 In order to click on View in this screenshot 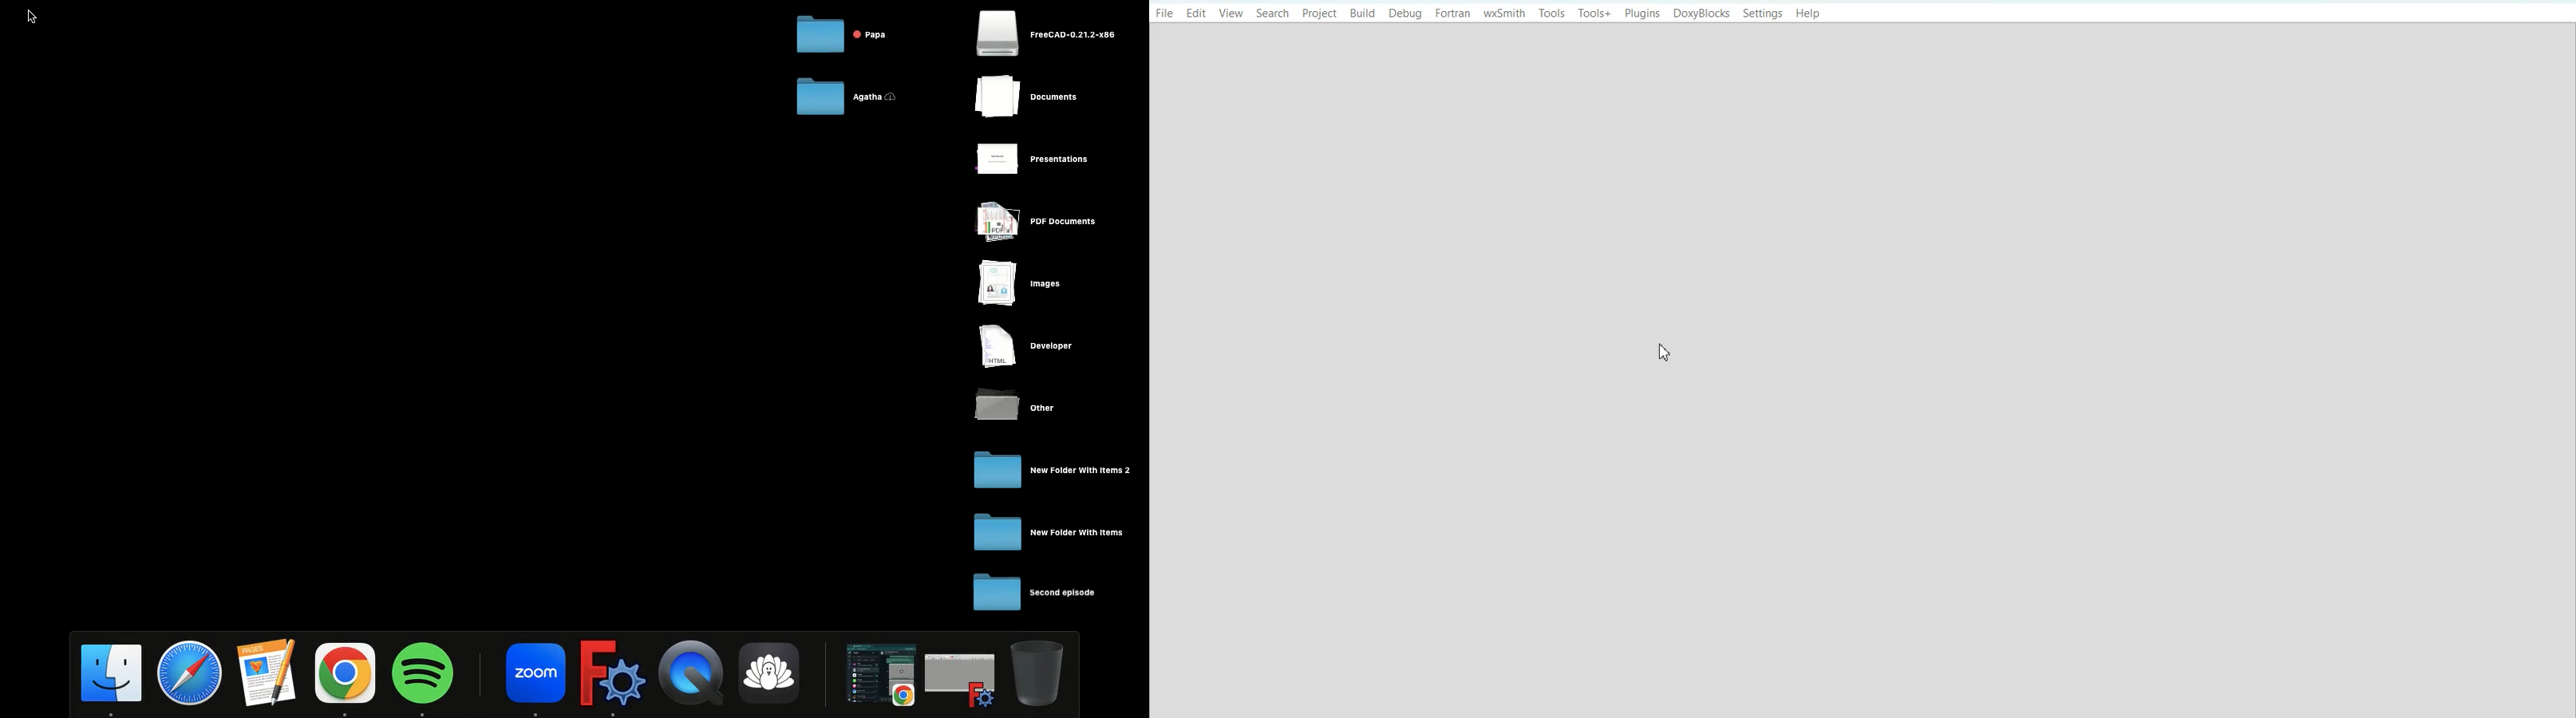, I will do `click(1232, 13)`.